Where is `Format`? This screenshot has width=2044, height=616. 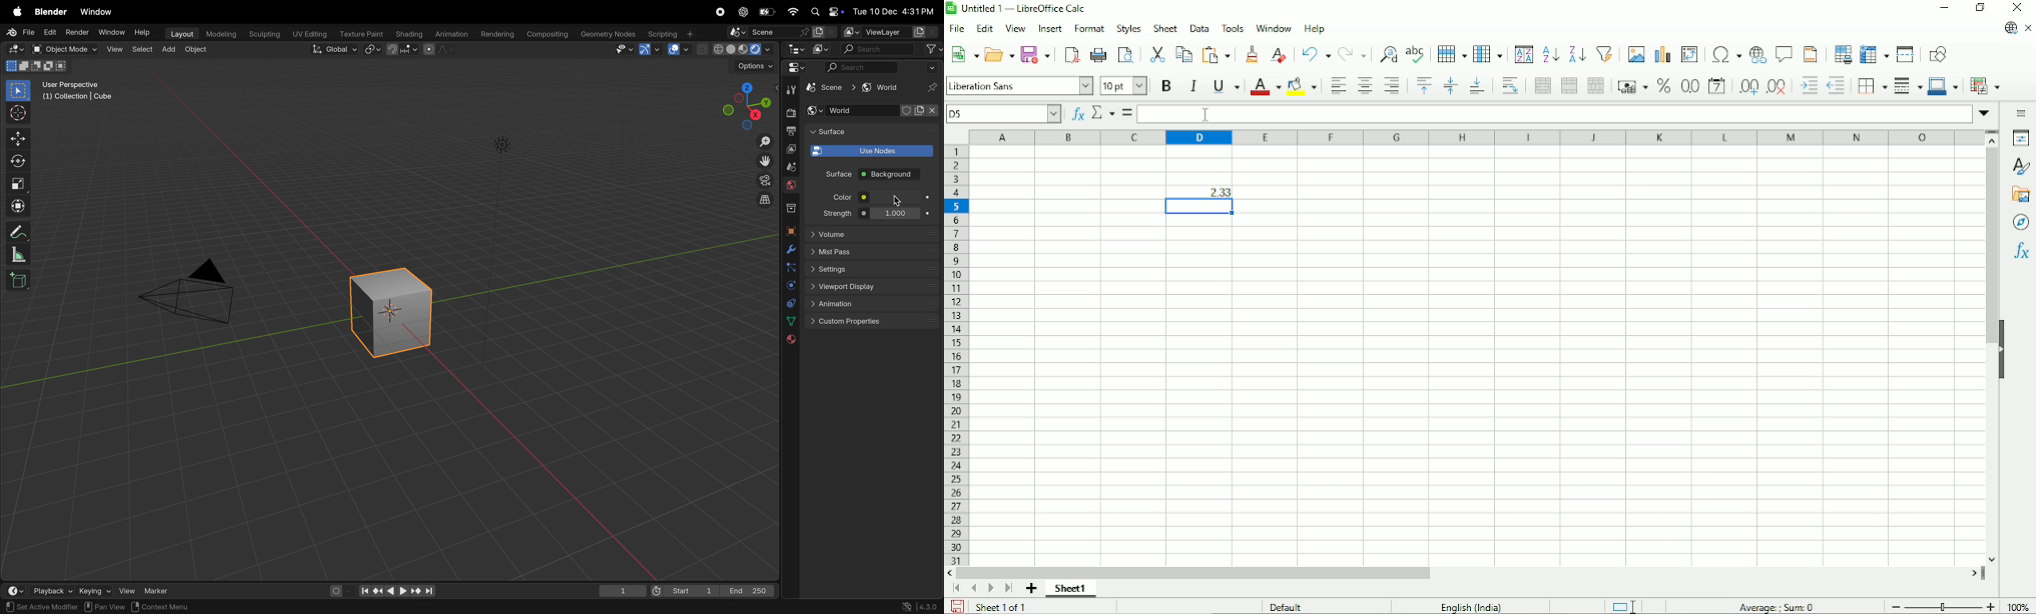
Format is located at coordinates (1090, 28).